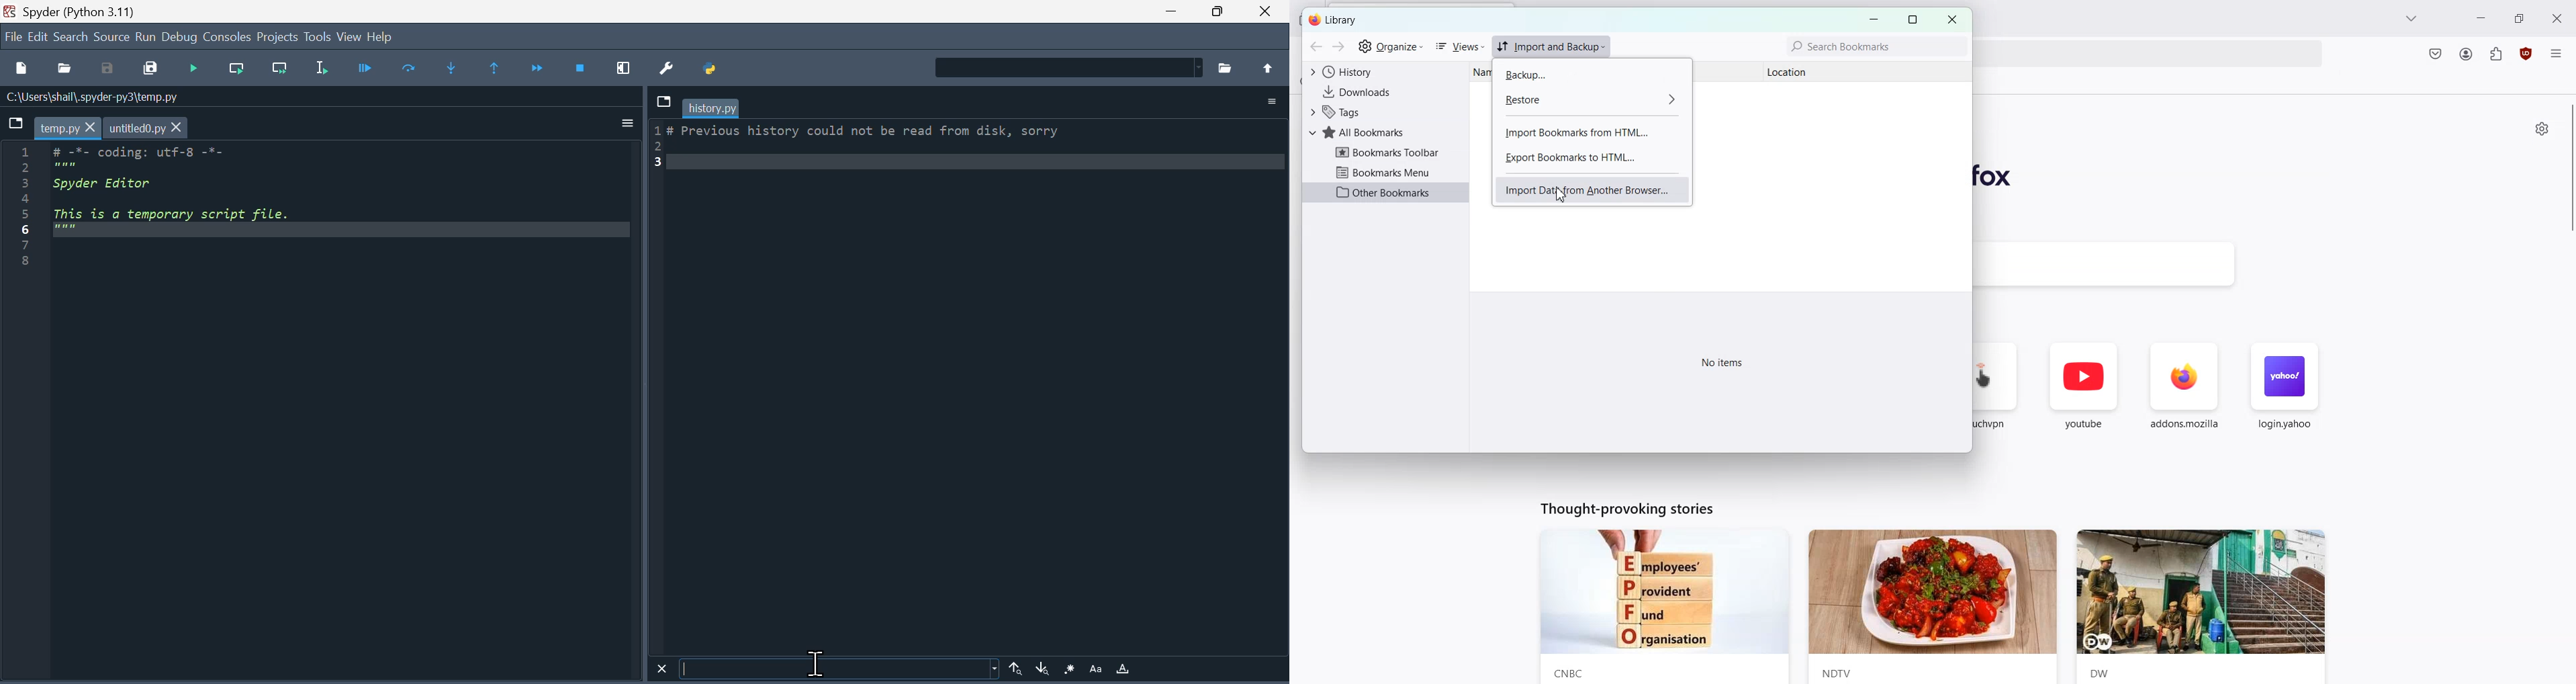  What do you see at coordinates (374, 69) in the screenshot?
I see `Debug file` at bounding box center [374, 69].